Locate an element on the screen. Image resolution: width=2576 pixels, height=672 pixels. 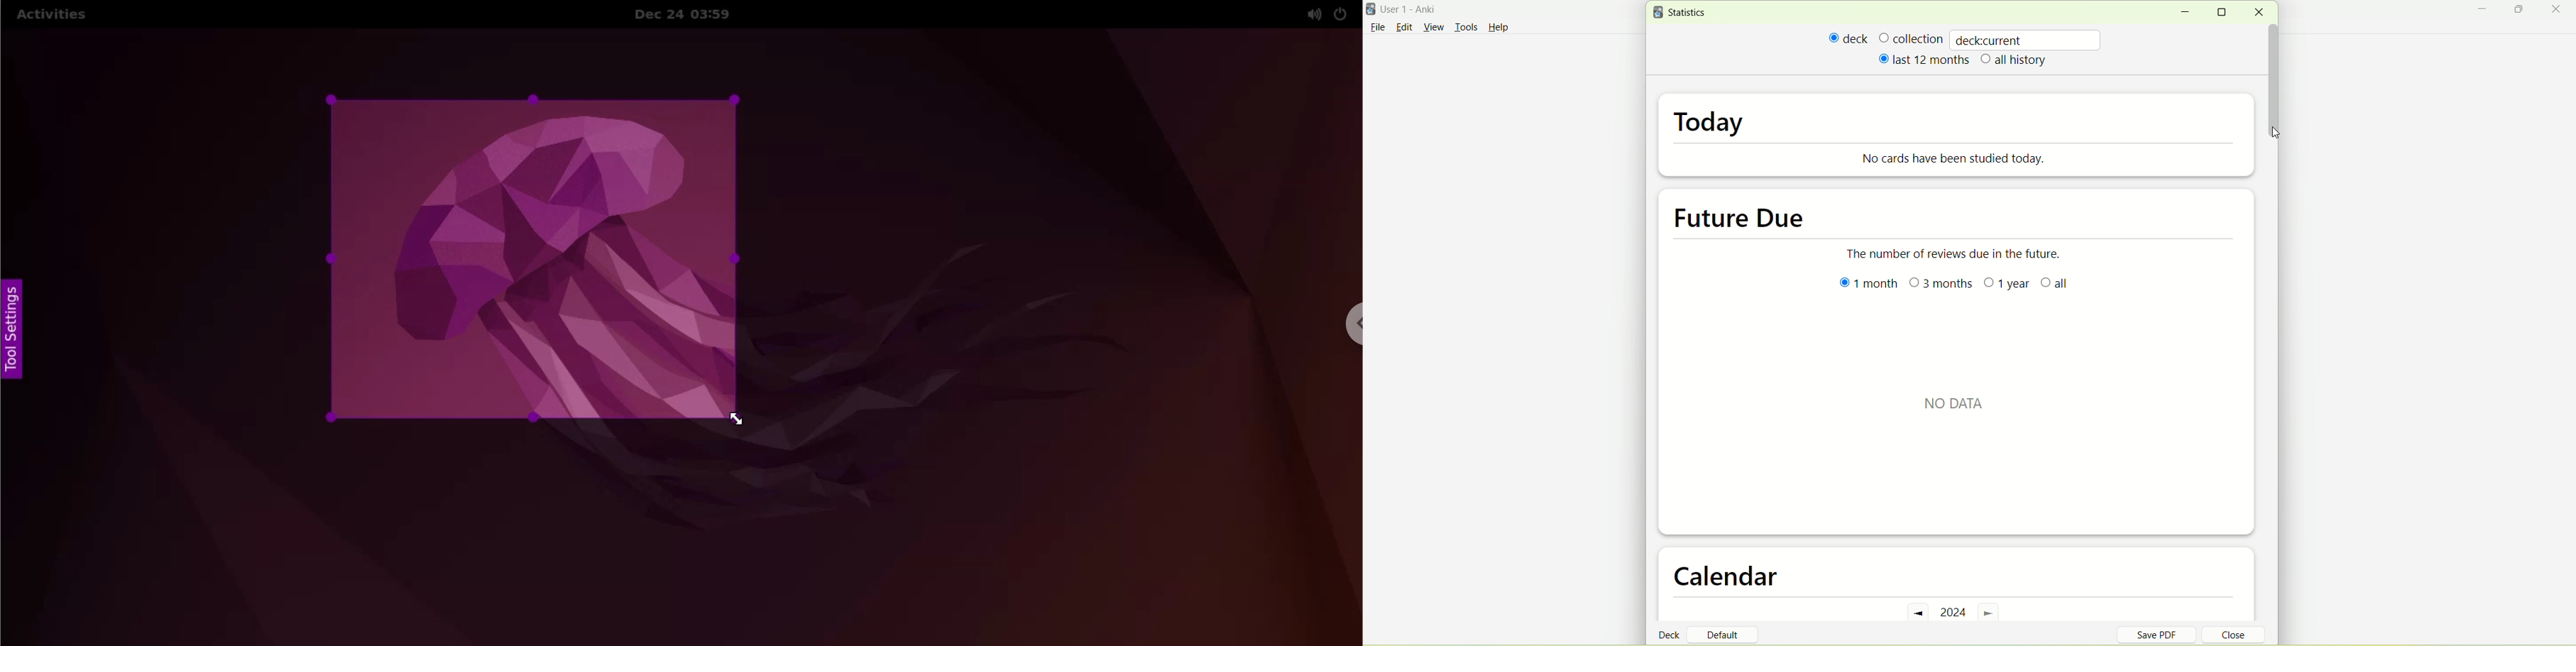
text is located at coordinates (1959, 406).